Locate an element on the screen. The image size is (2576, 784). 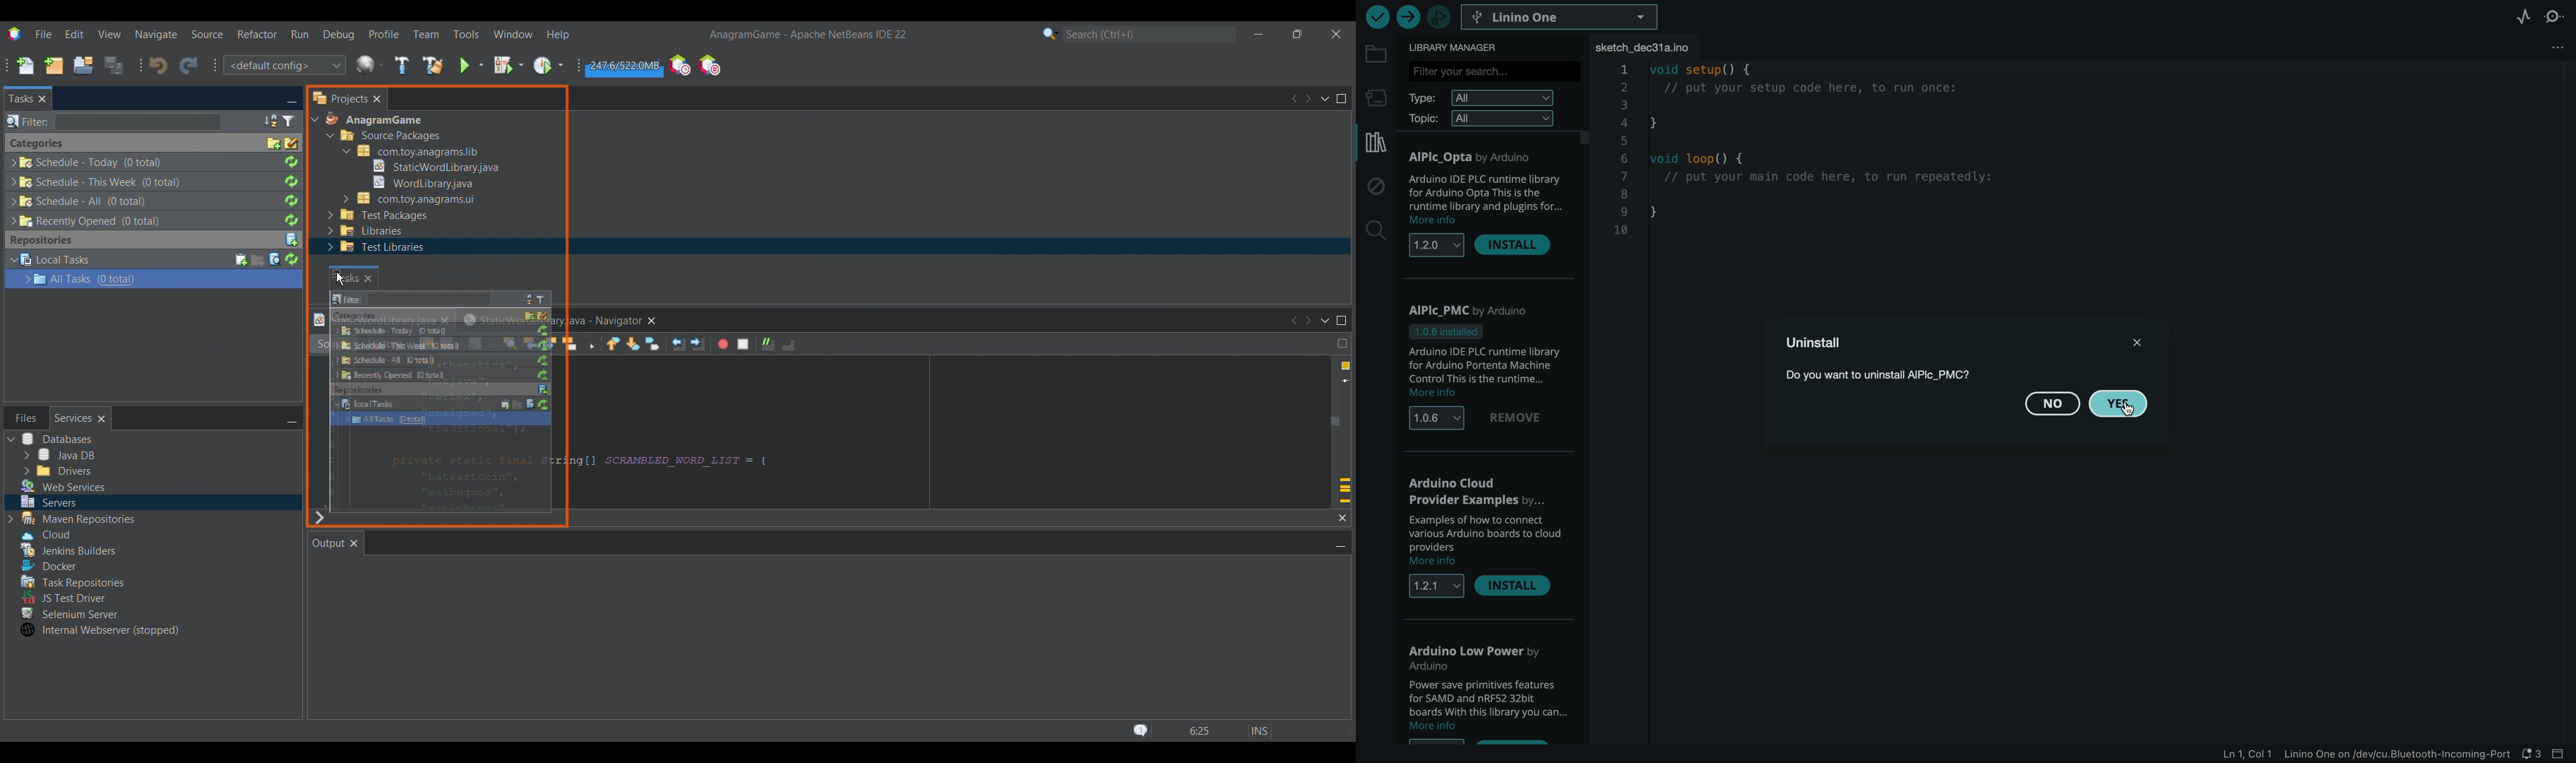
versions is located at coordinates (1435, 245).